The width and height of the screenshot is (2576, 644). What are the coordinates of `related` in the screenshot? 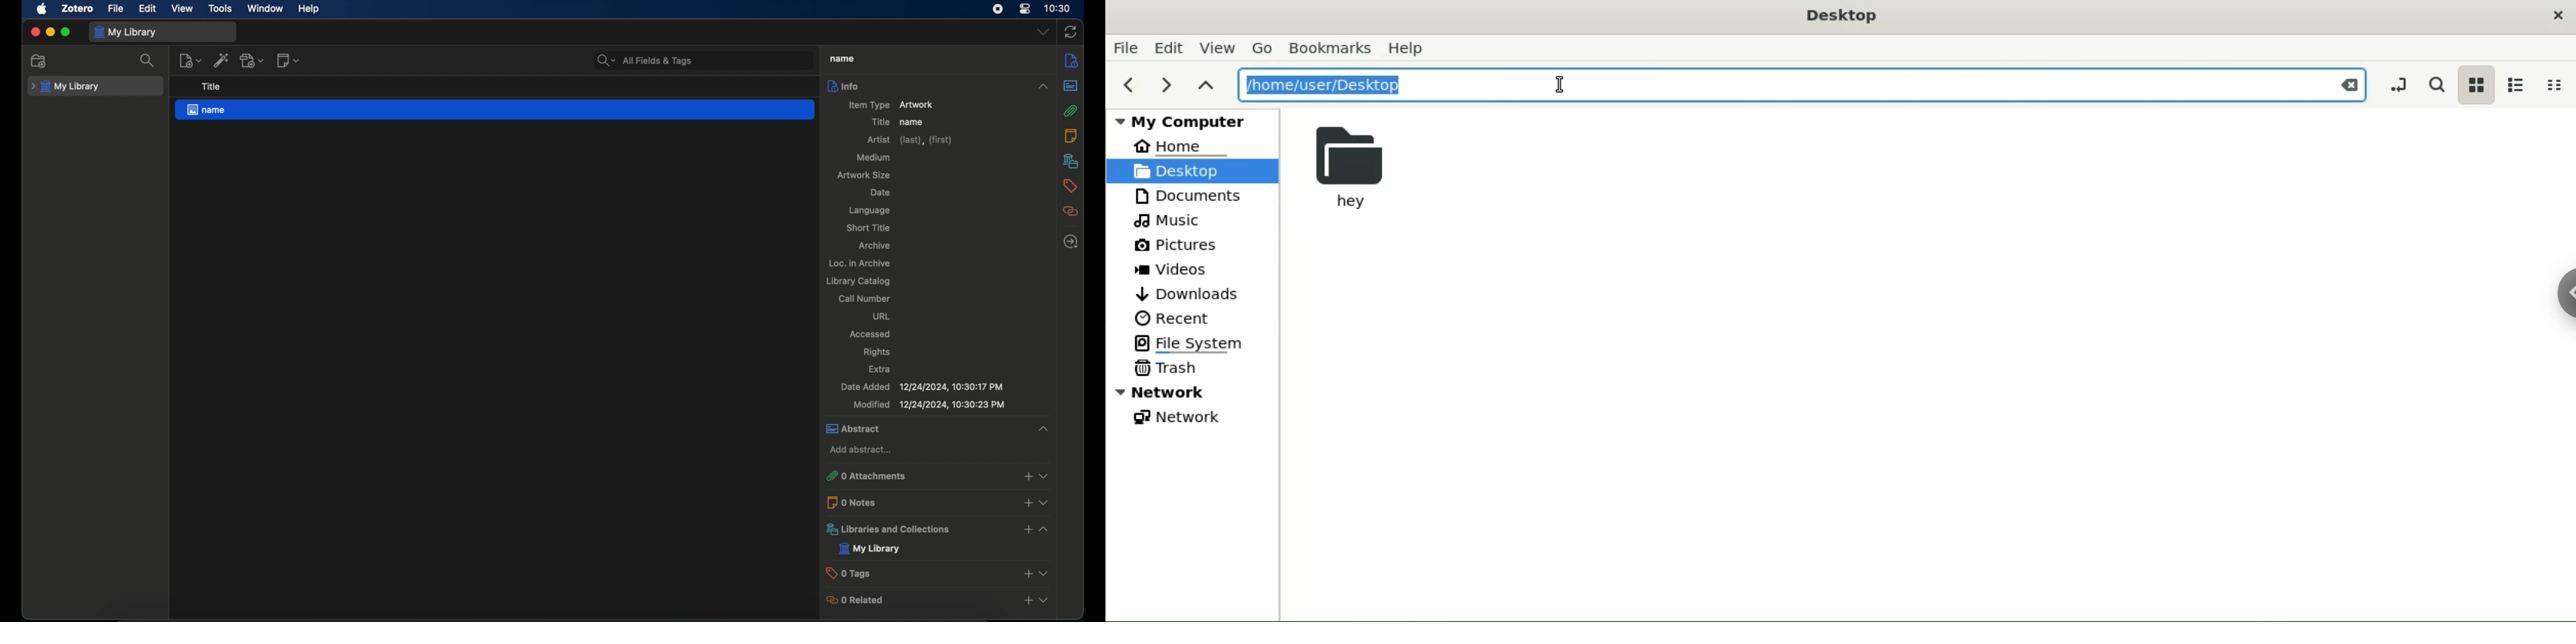 It's located at (1071, 211).